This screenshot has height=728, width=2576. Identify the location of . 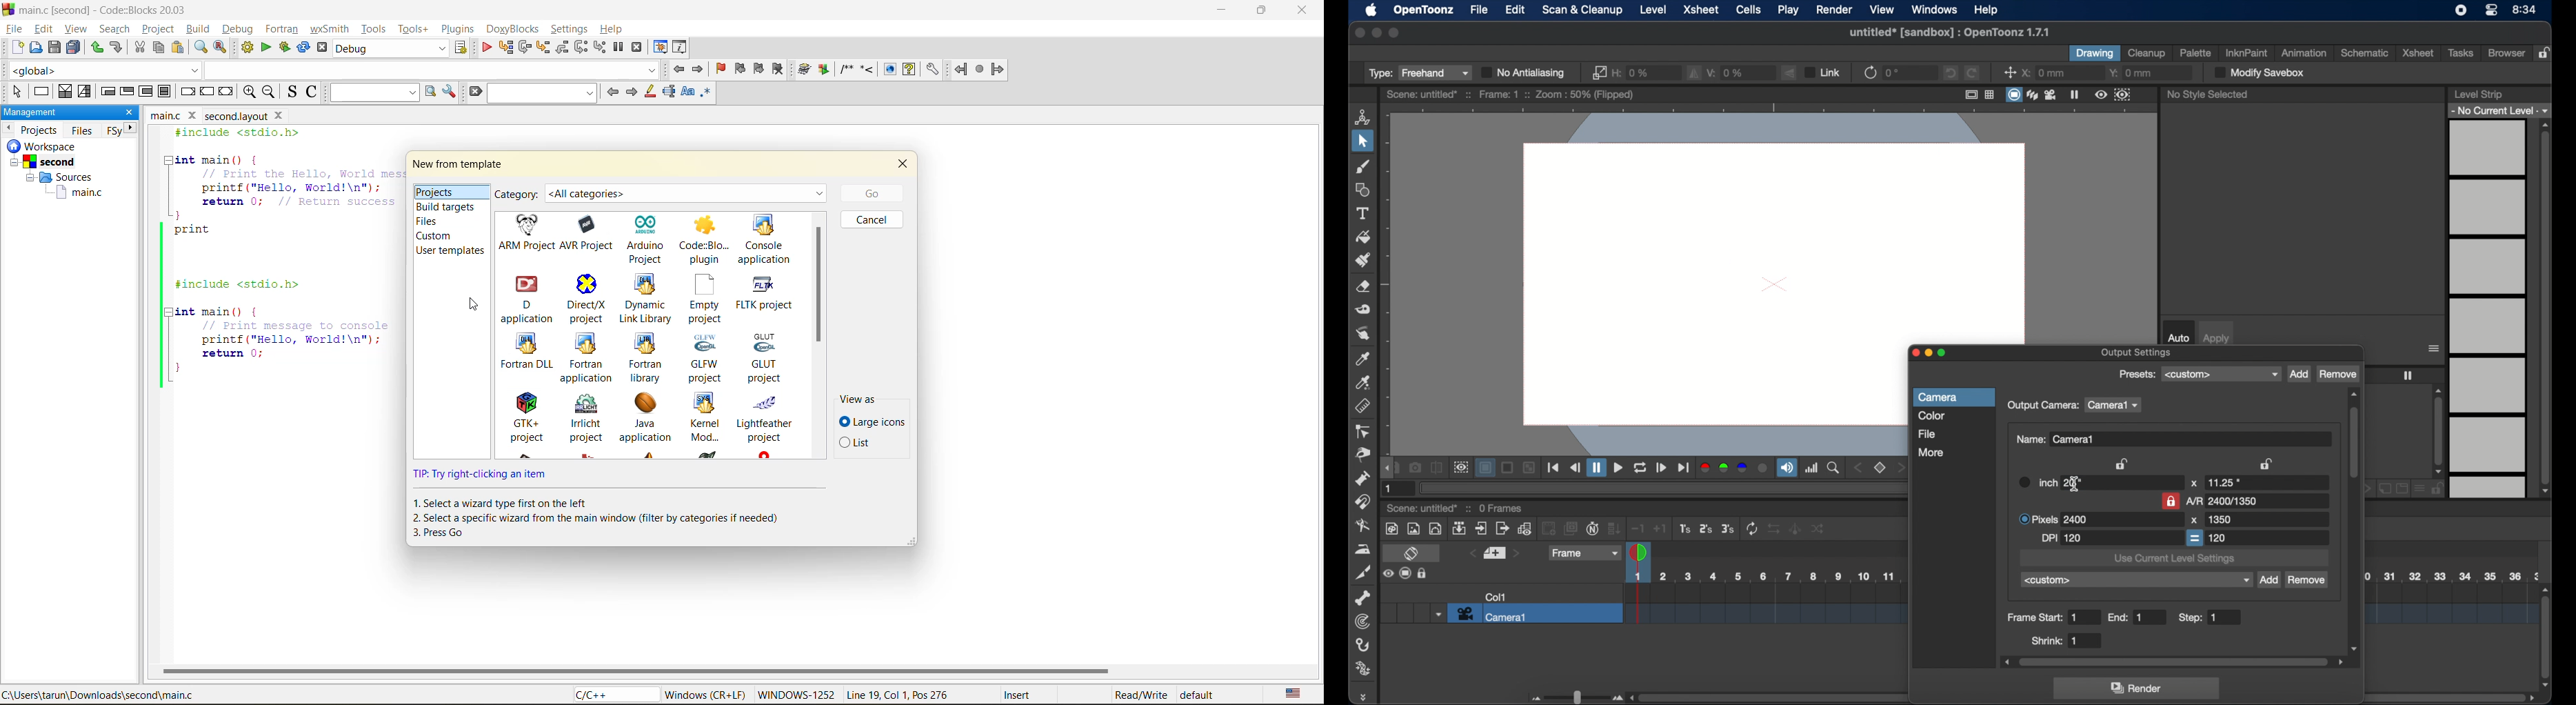
(1593, 529).